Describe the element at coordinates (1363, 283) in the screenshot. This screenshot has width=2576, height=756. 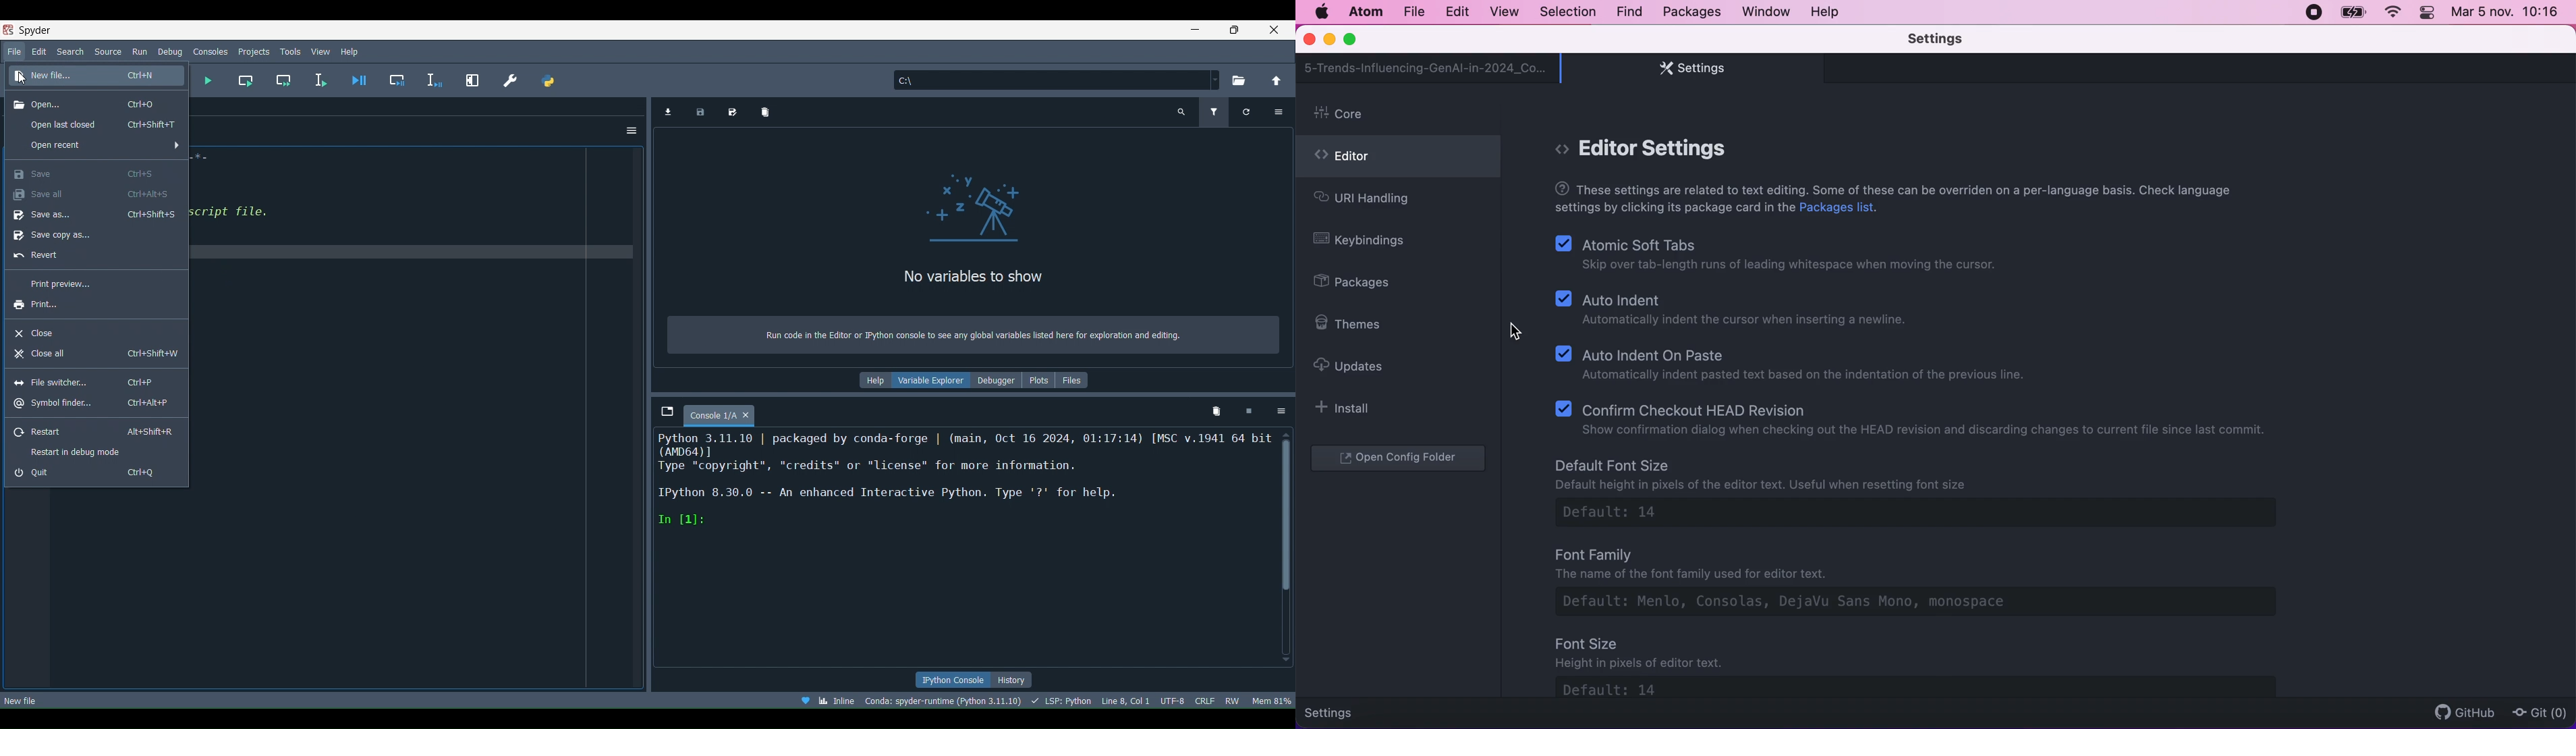
I see `packages` at that location.